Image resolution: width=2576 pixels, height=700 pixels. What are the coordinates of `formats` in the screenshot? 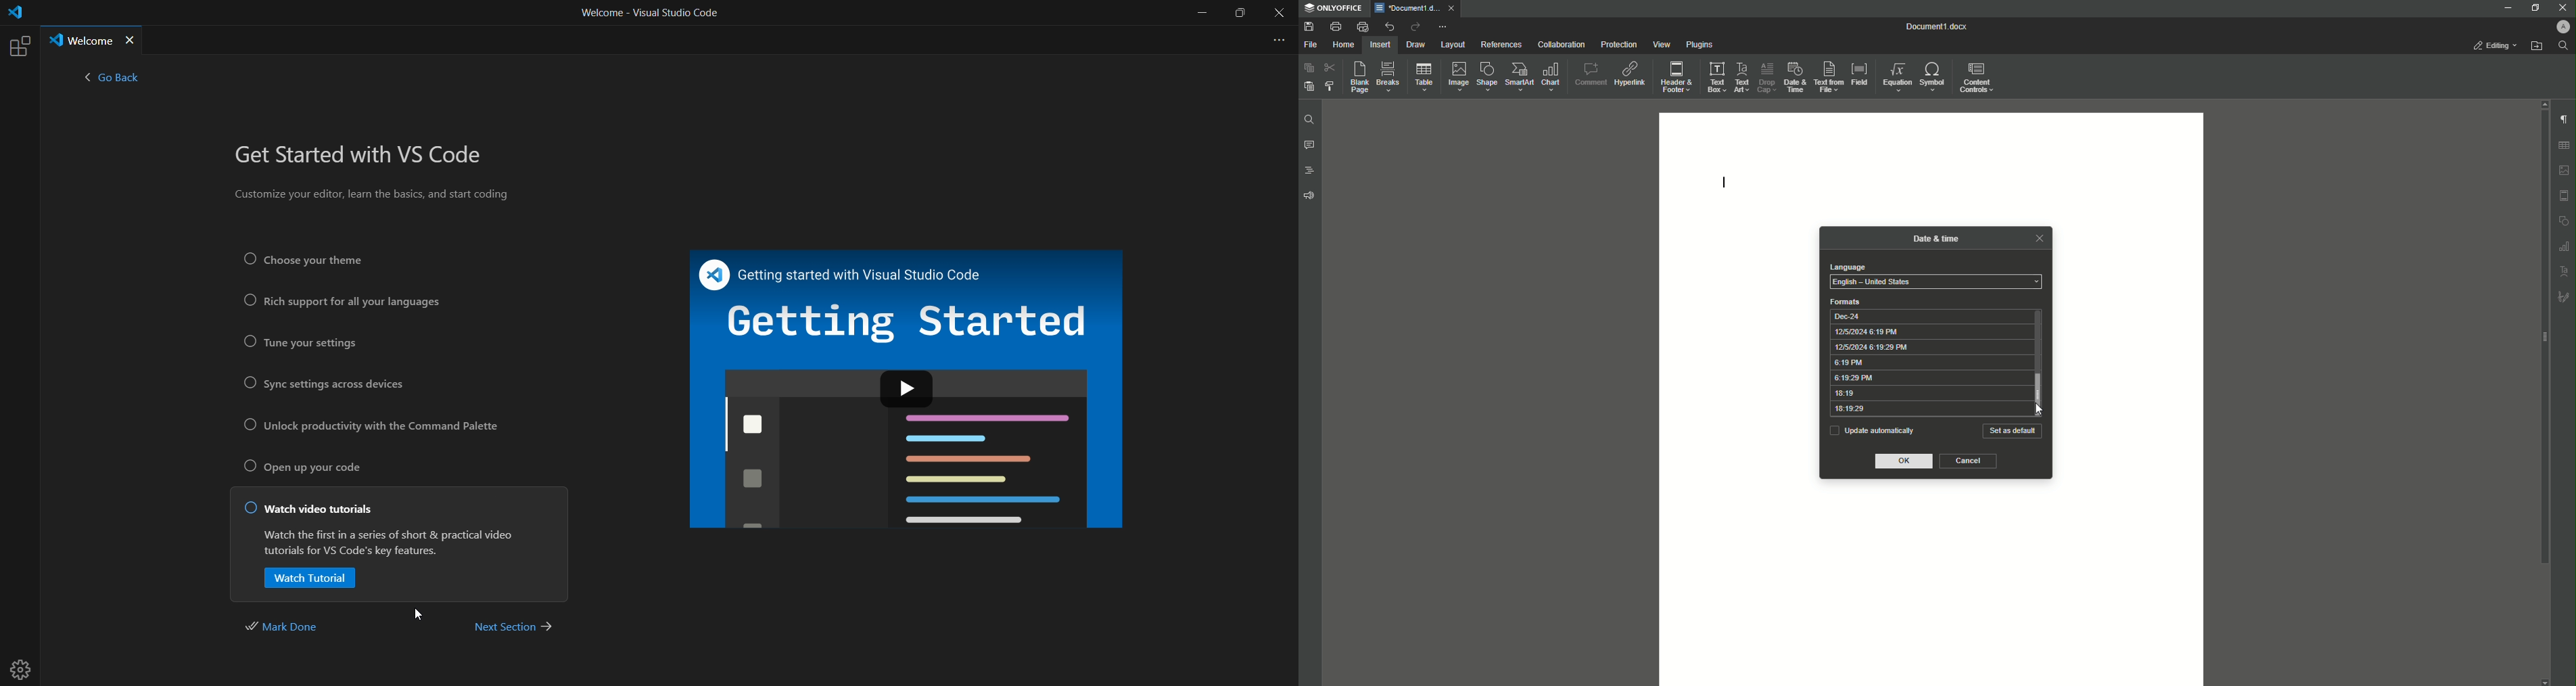 It's located at (1846, 302).